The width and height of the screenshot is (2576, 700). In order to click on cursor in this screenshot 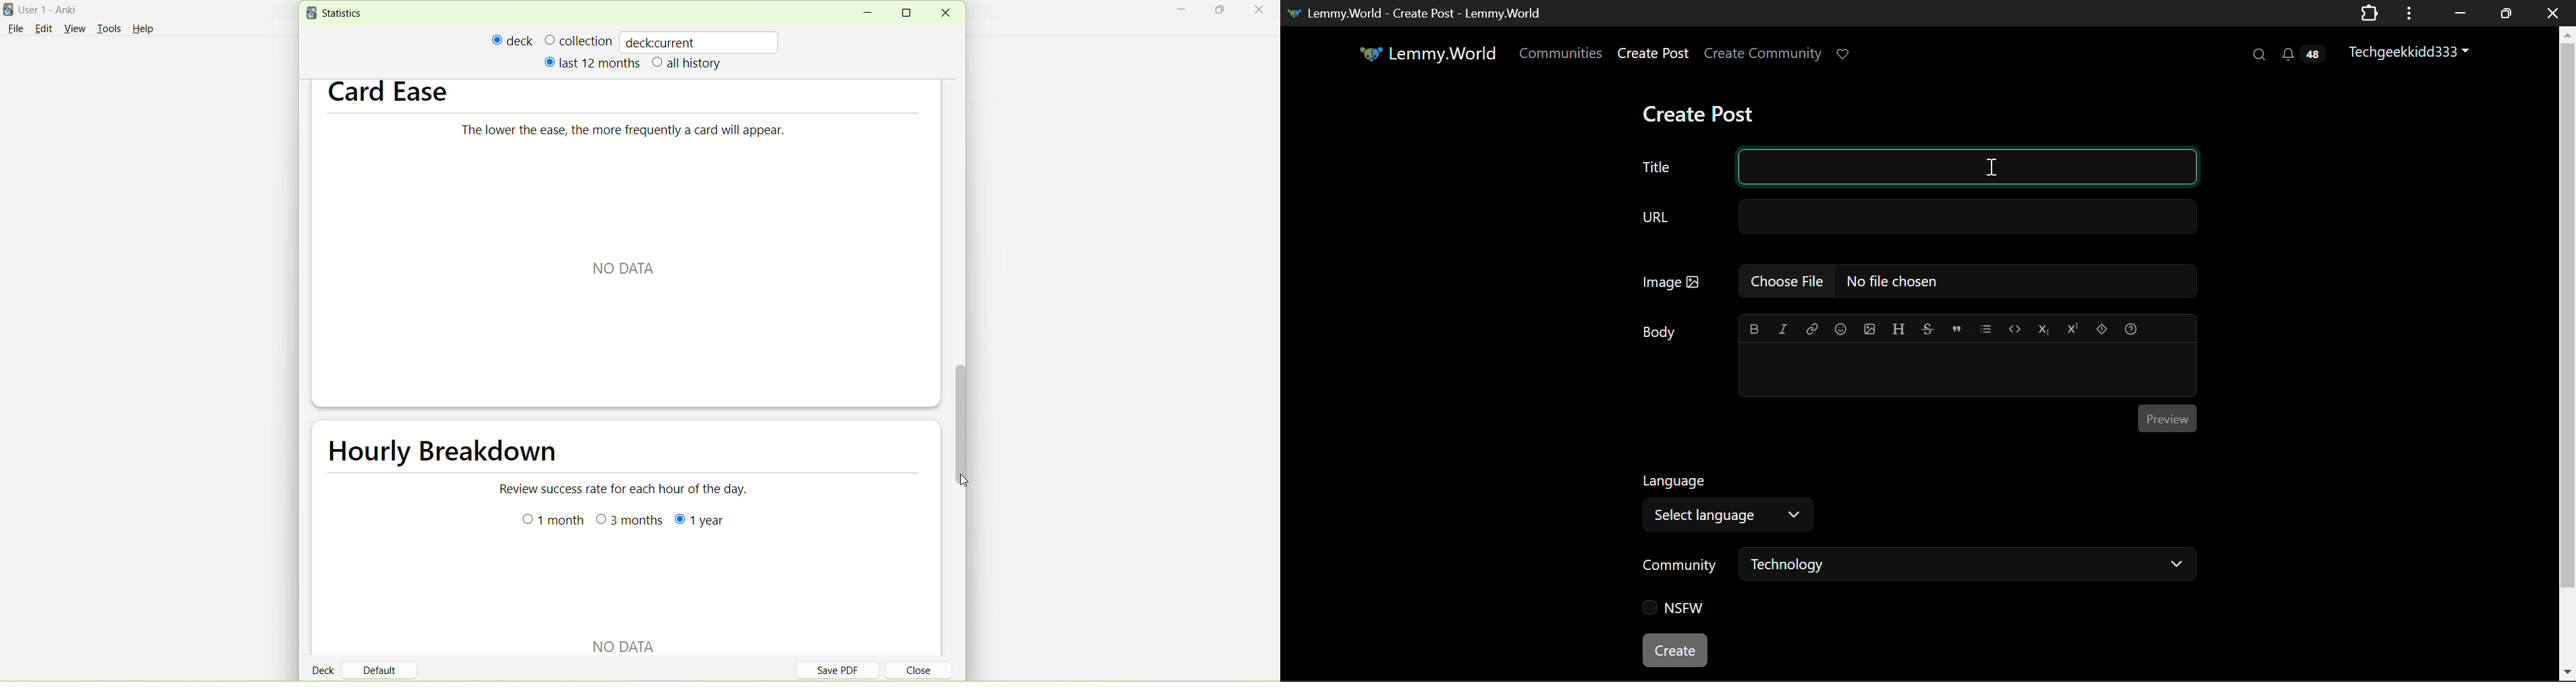, I will do `click(966, 481)`.